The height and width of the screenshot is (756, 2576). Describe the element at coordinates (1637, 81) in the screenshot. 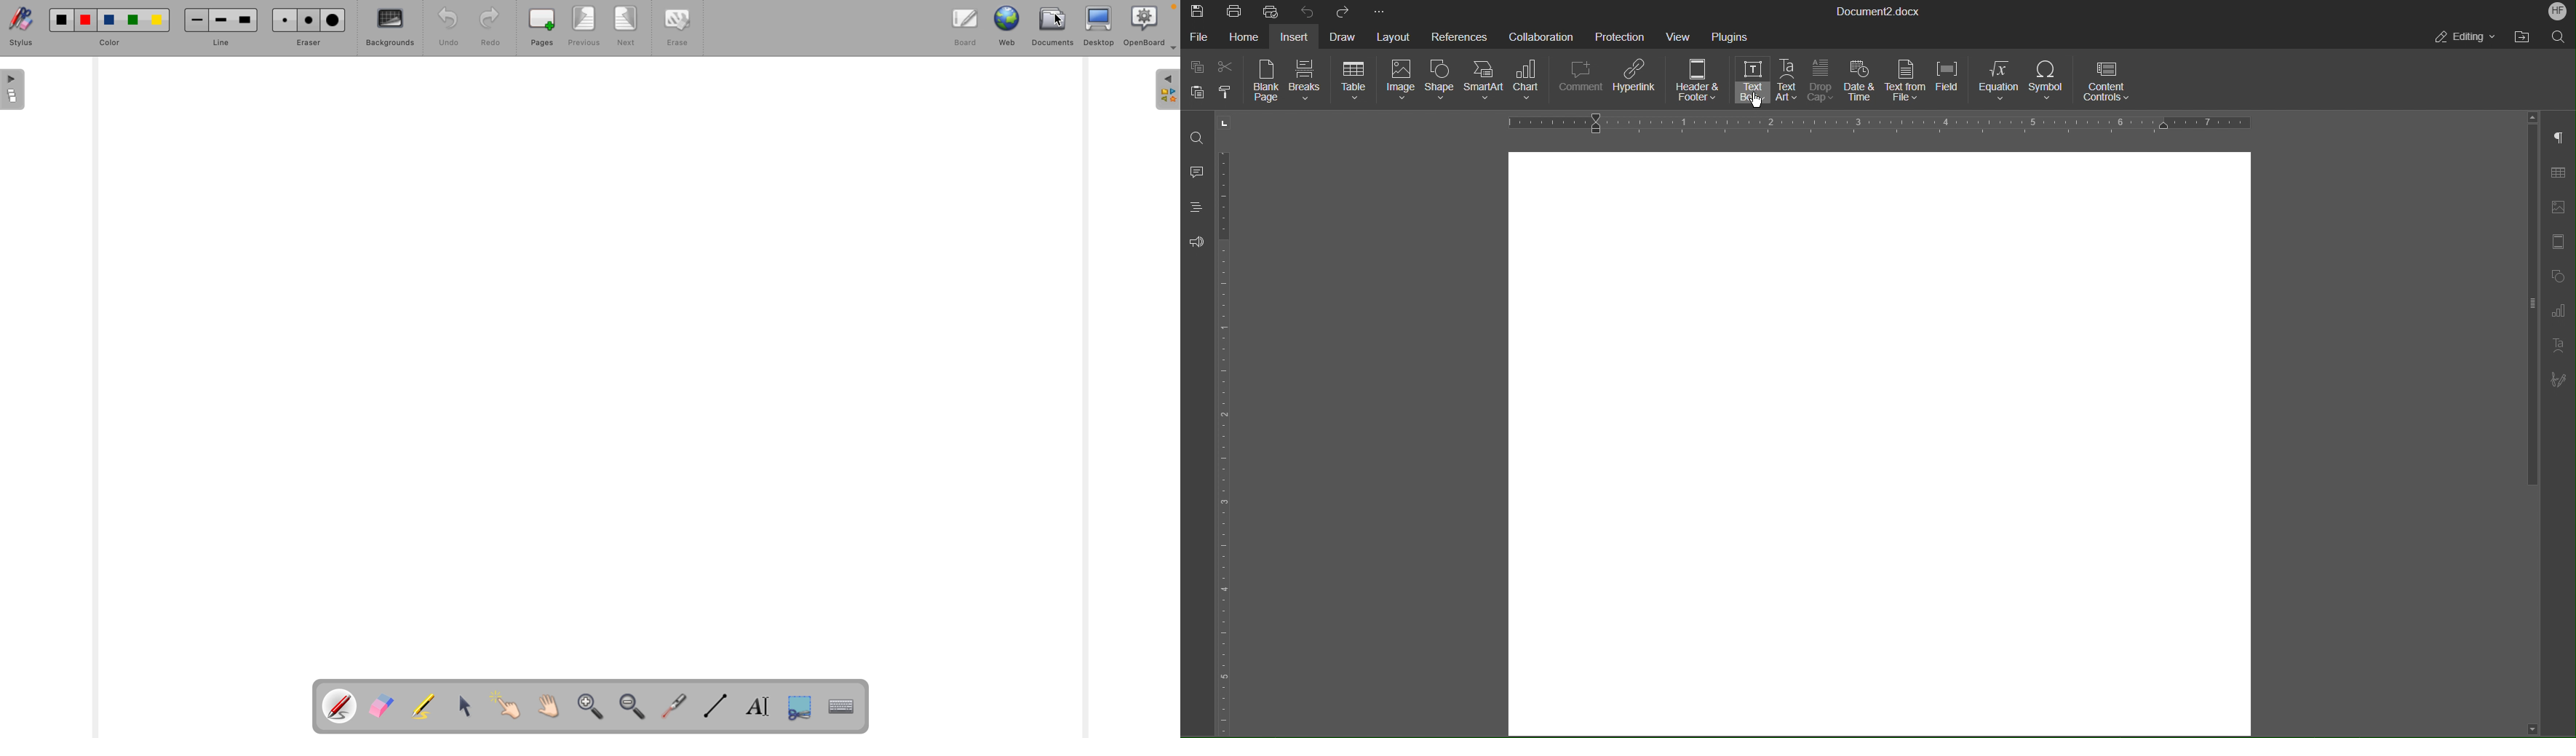

I see `Hyperlink` at that location.